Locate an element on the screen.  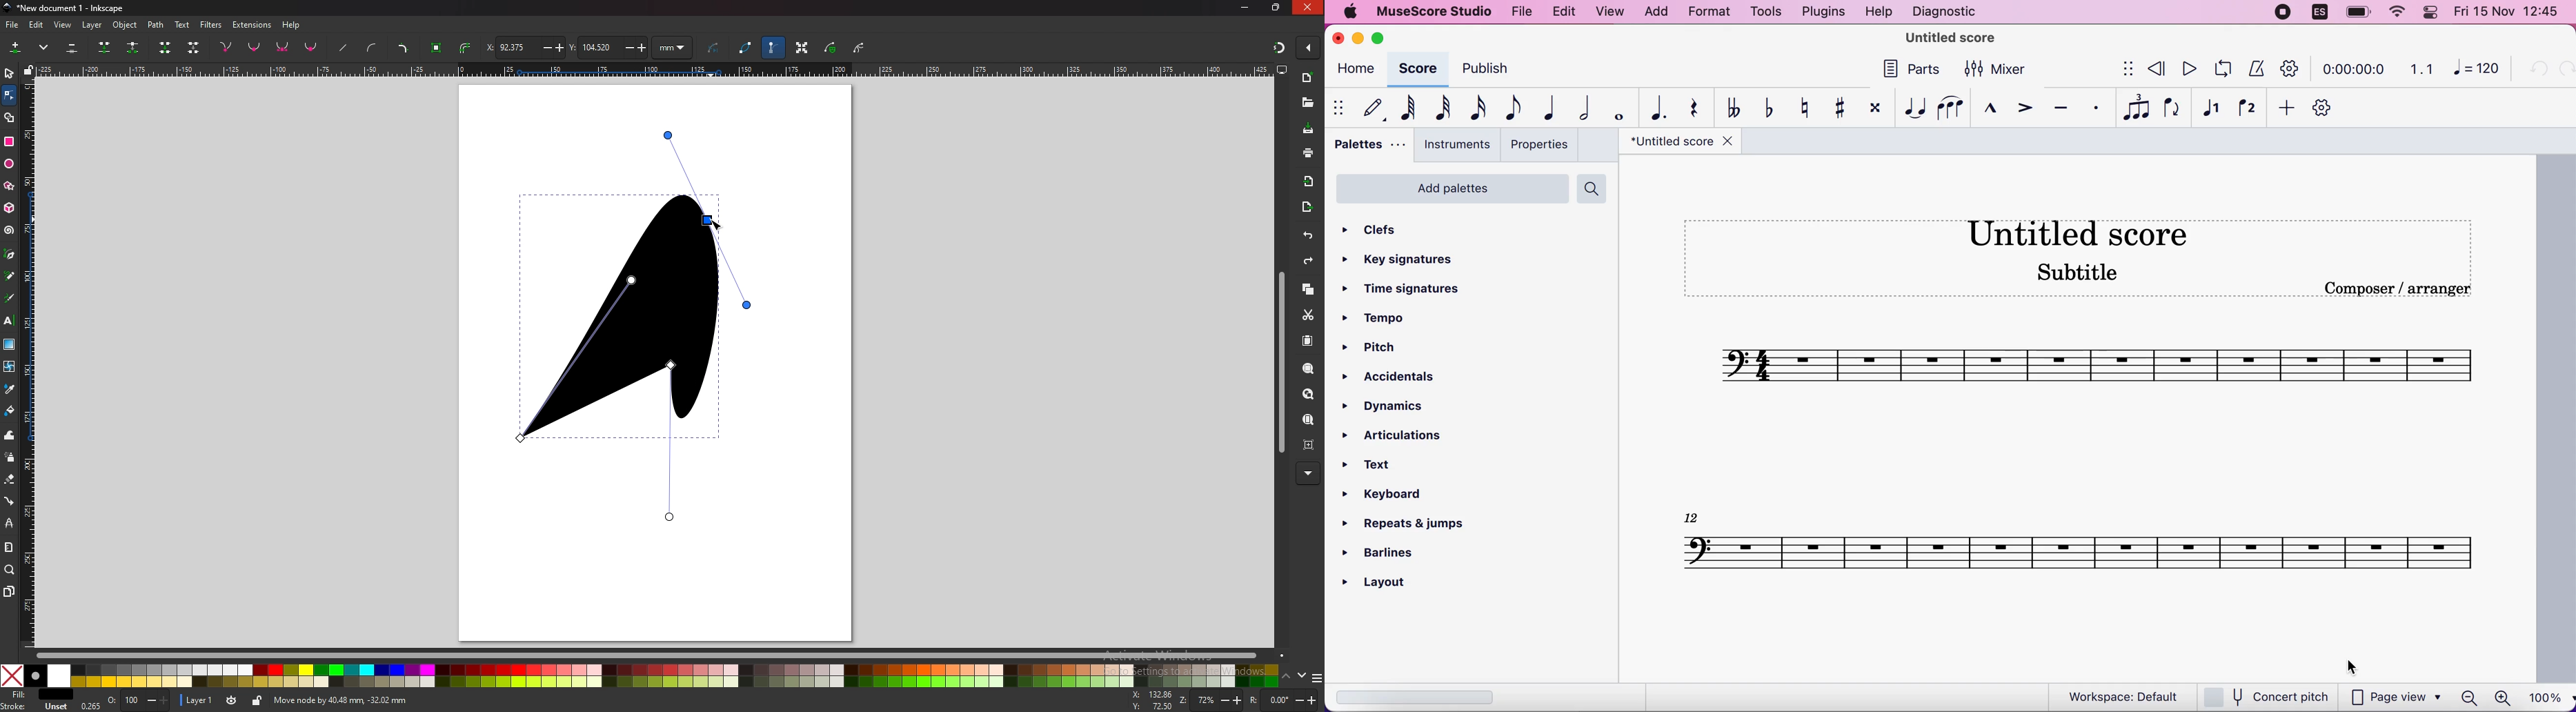
zoom drawing is located at coordinates (1309, 395).